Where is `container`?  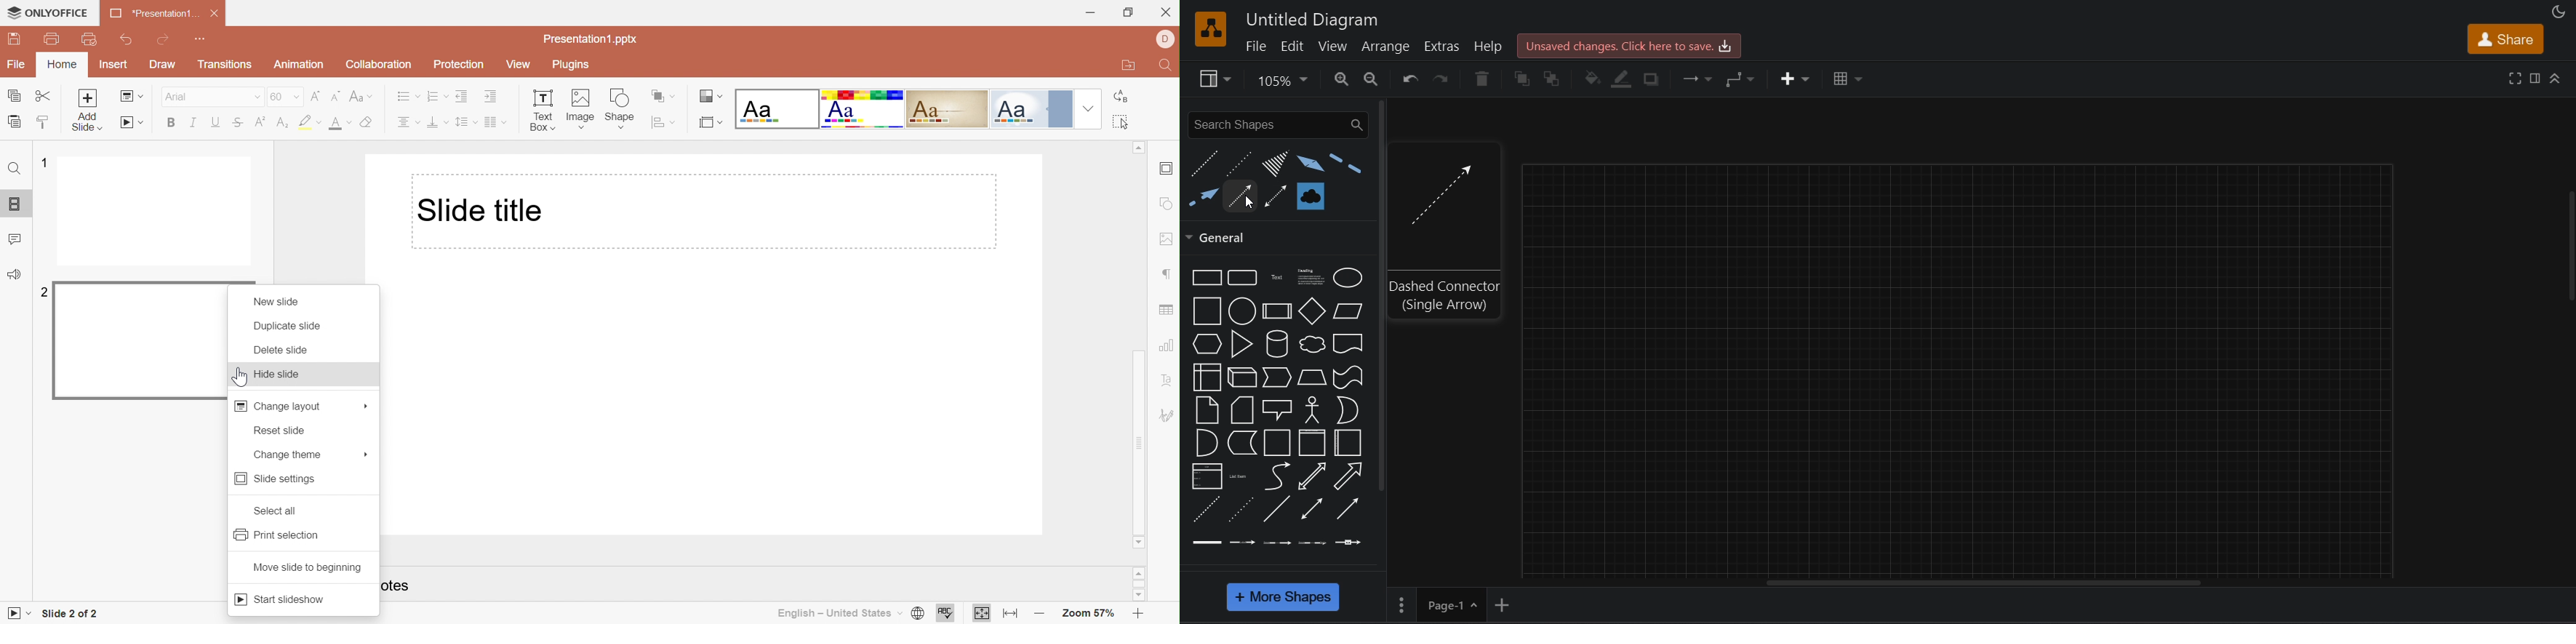 container is located at coordinates (1277, 441).